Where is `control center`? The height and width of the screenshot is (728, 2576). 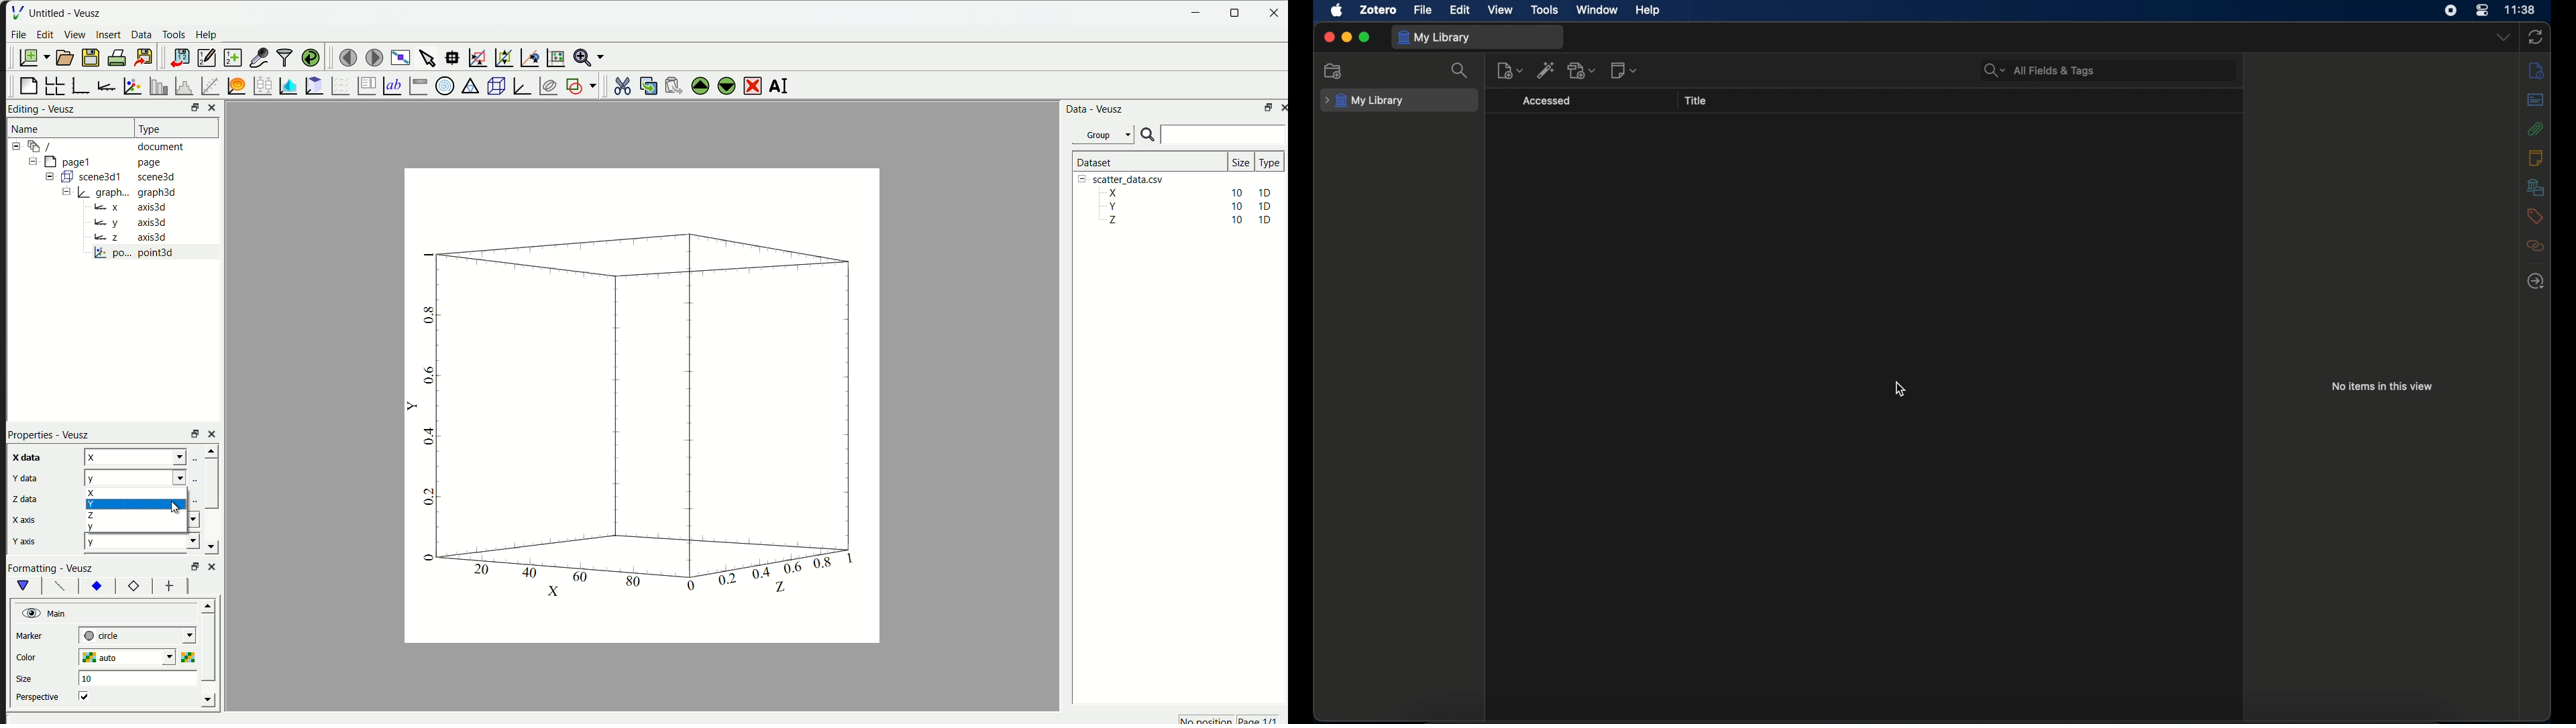 control center is located at coordinates (2482, 10).